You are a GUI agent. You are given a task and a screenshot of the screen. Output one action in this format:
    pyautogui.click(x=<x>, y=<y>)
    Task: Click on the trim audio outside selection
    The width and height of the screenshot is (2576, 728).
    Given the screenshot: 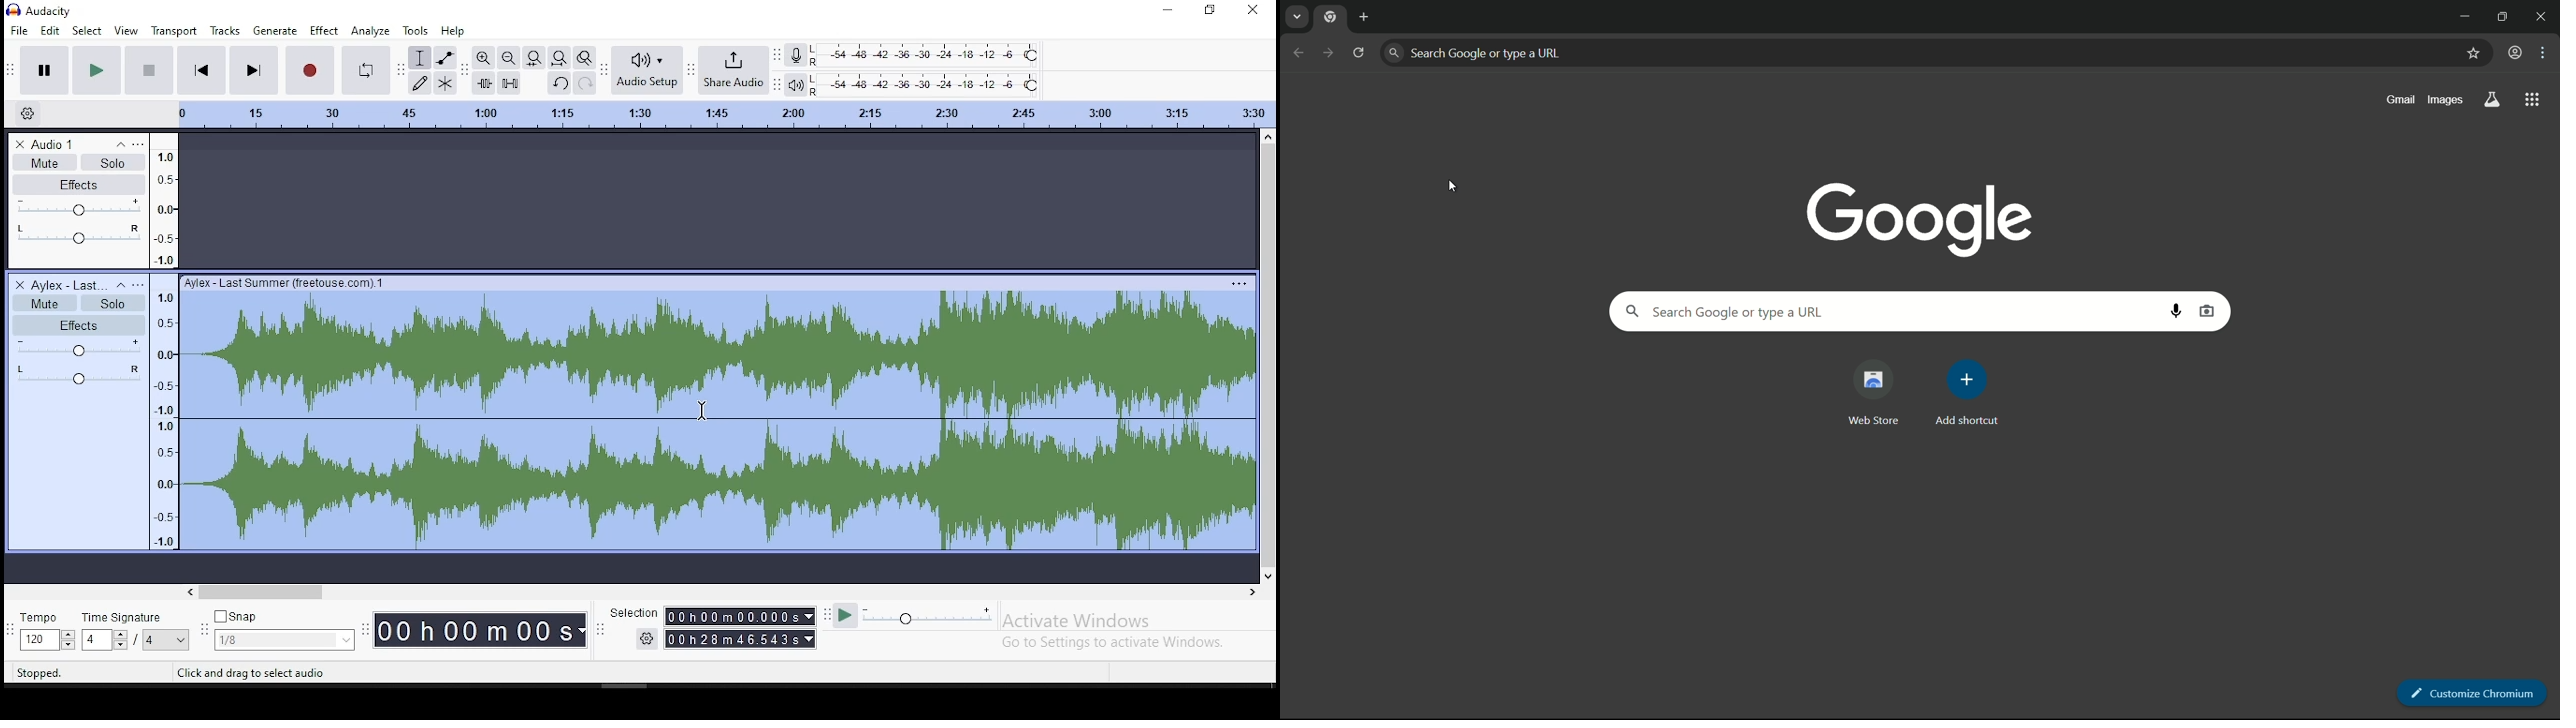 What is the action you would take?
    pyautogui.click(x=482, y=82)
    